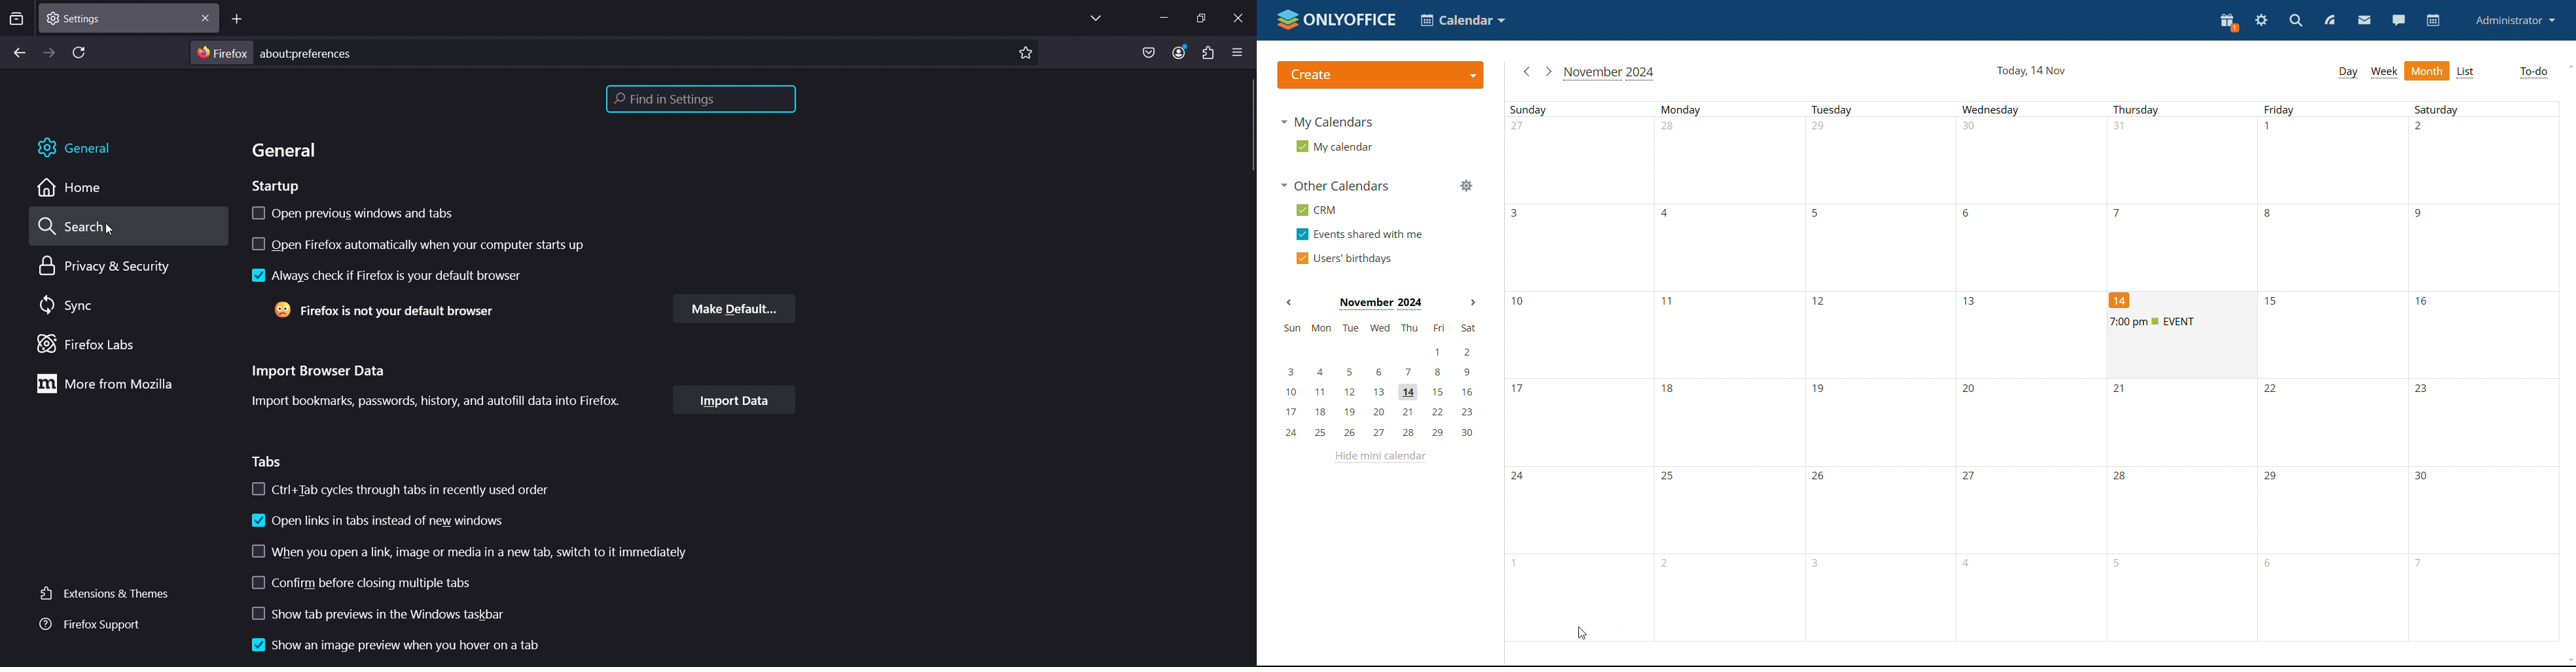  Describe the element at coordinates (699, 100) in the screenshot. I see `find` at that location.